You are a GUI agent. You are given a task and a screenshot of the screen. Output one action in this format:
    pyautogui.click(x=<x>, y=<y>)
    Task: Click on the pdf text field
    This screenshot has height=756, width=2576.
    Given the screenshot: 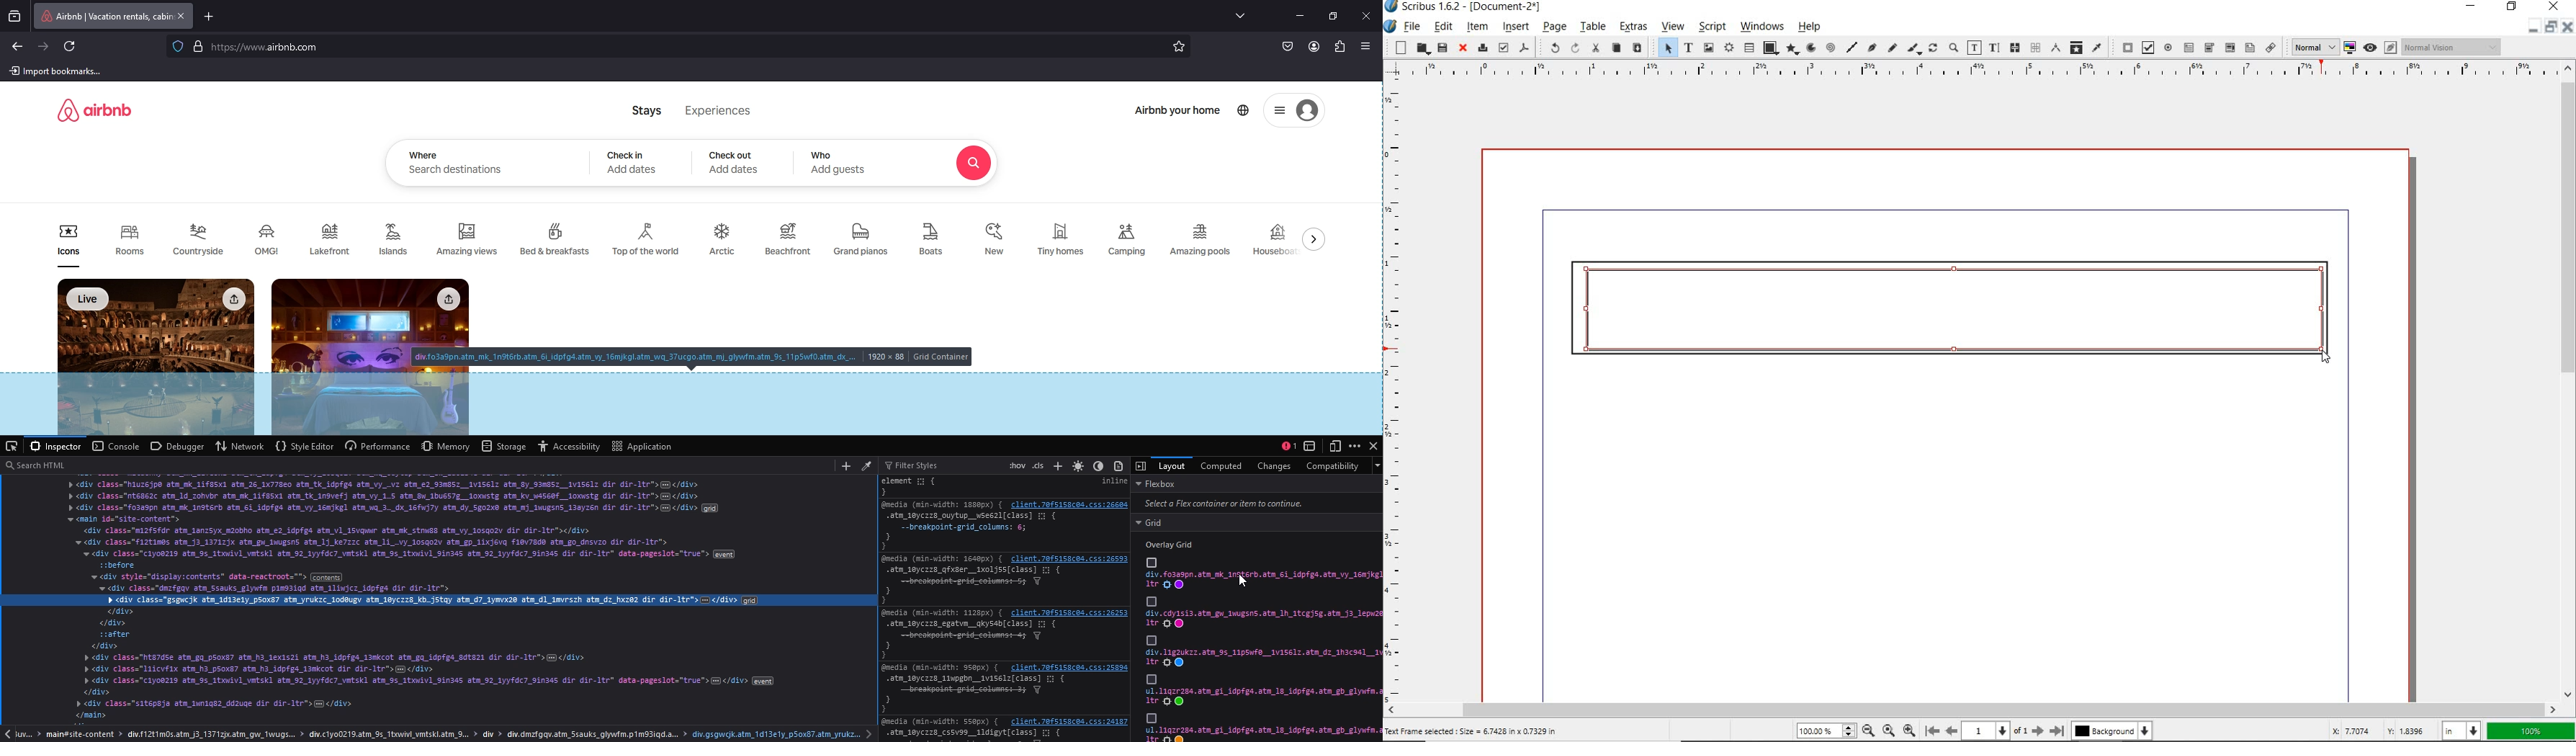 What is the action you would take?
    pyautogui.click(x=2189, y=48)
    